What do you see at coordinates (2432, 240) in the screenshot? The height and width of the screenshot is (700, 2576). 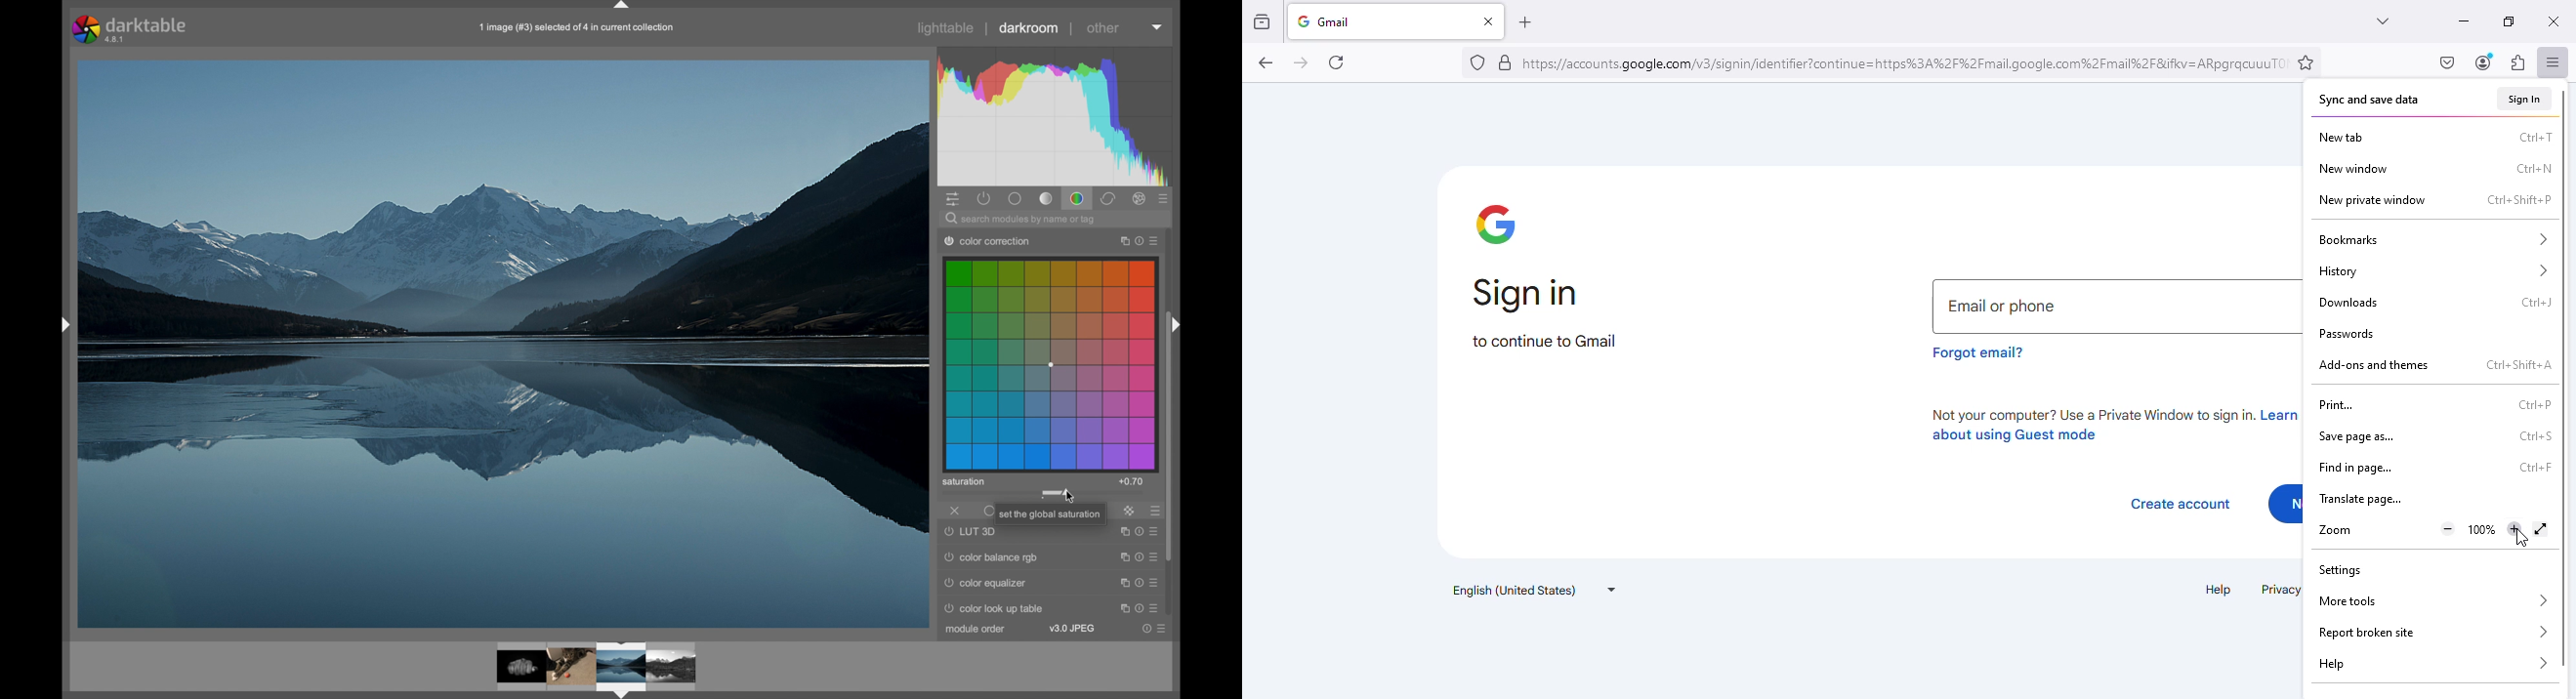 I see `bookmarks` at bounding box center [2432, 240].